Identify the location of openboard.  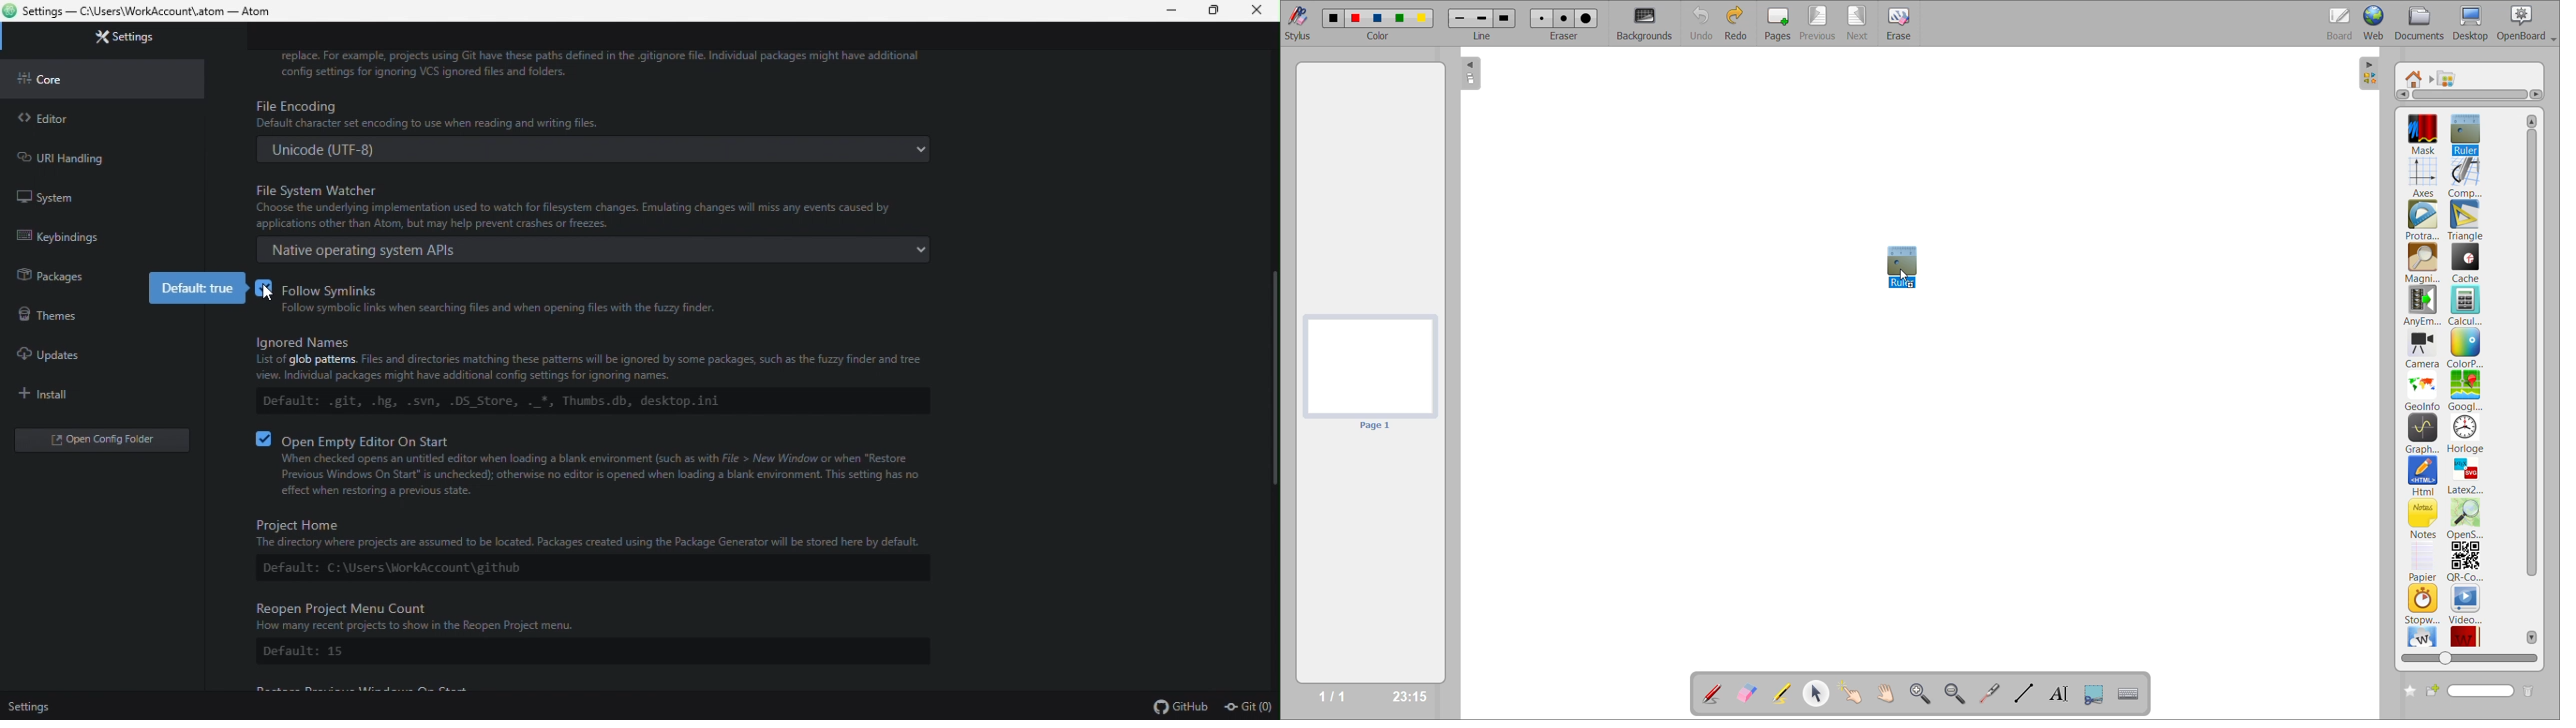
(2528, 23).